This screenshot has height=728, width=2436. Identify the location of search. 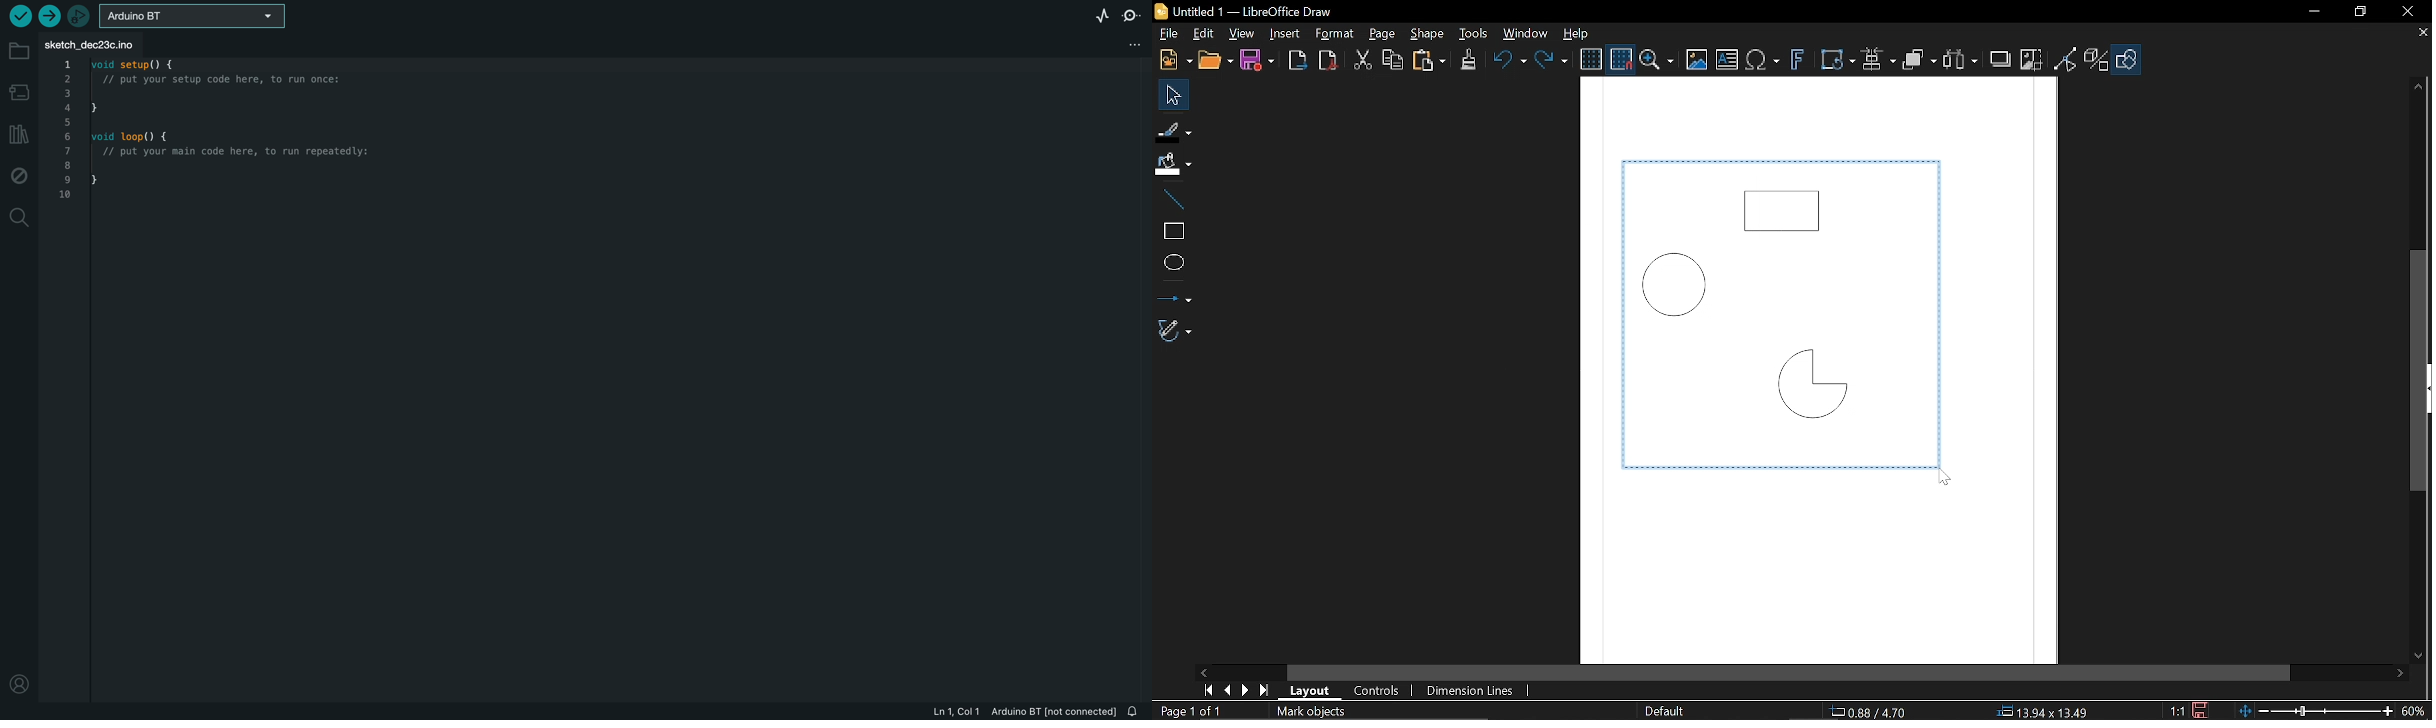
(20, 217).